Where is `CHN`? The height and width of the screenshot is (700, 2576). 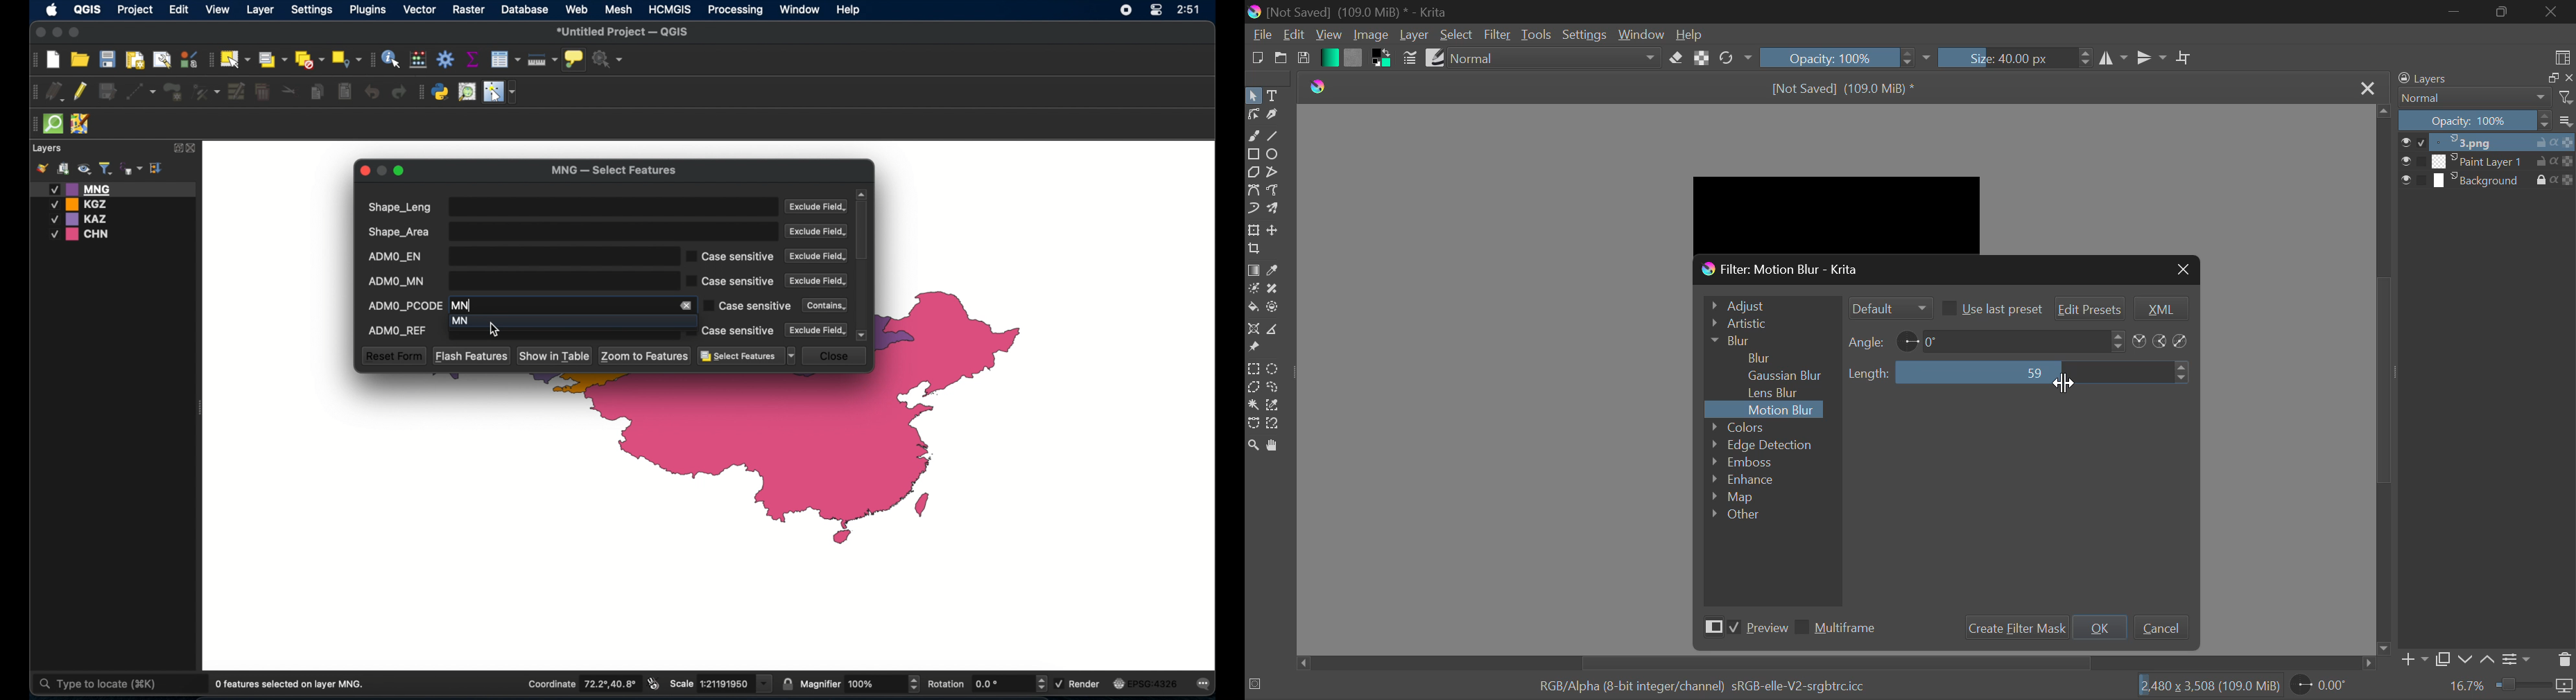
CHN is located at coordinates (82, 235).